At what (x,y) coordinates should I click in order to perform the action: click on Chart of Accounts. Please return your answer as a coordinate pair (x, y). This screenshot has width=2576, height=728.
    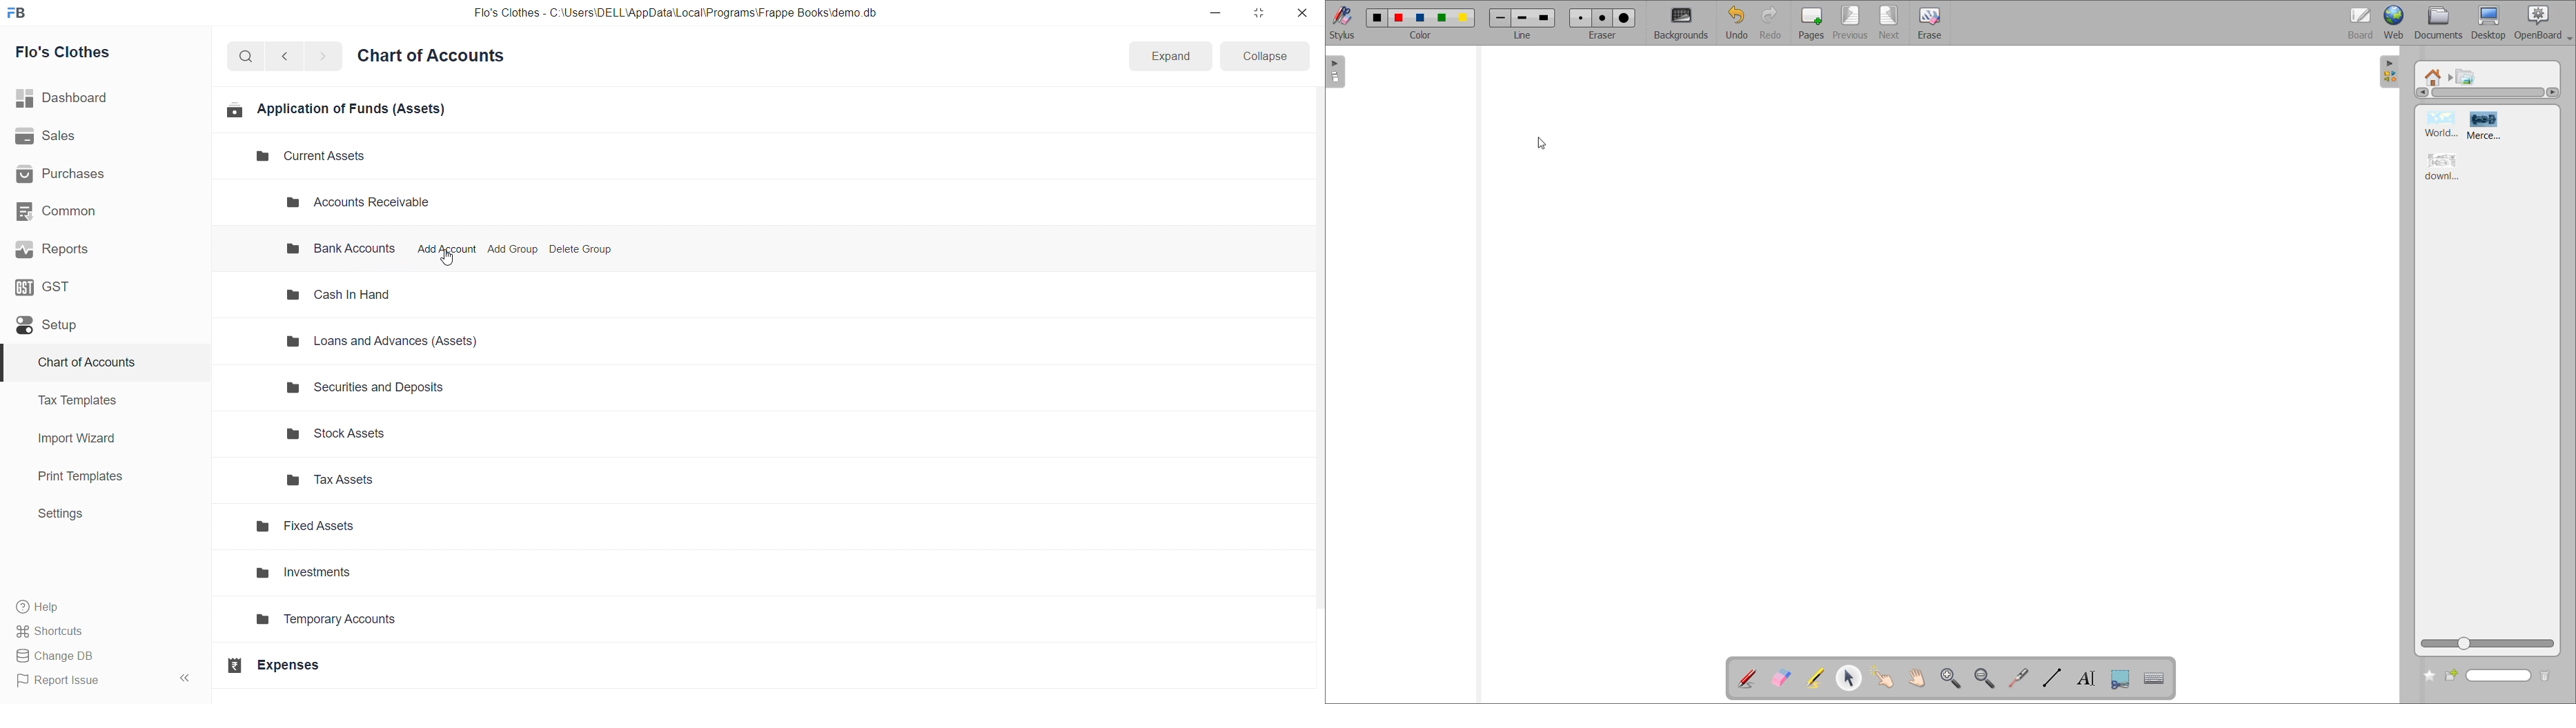
    Looking at the image, I should click on (97, 363).